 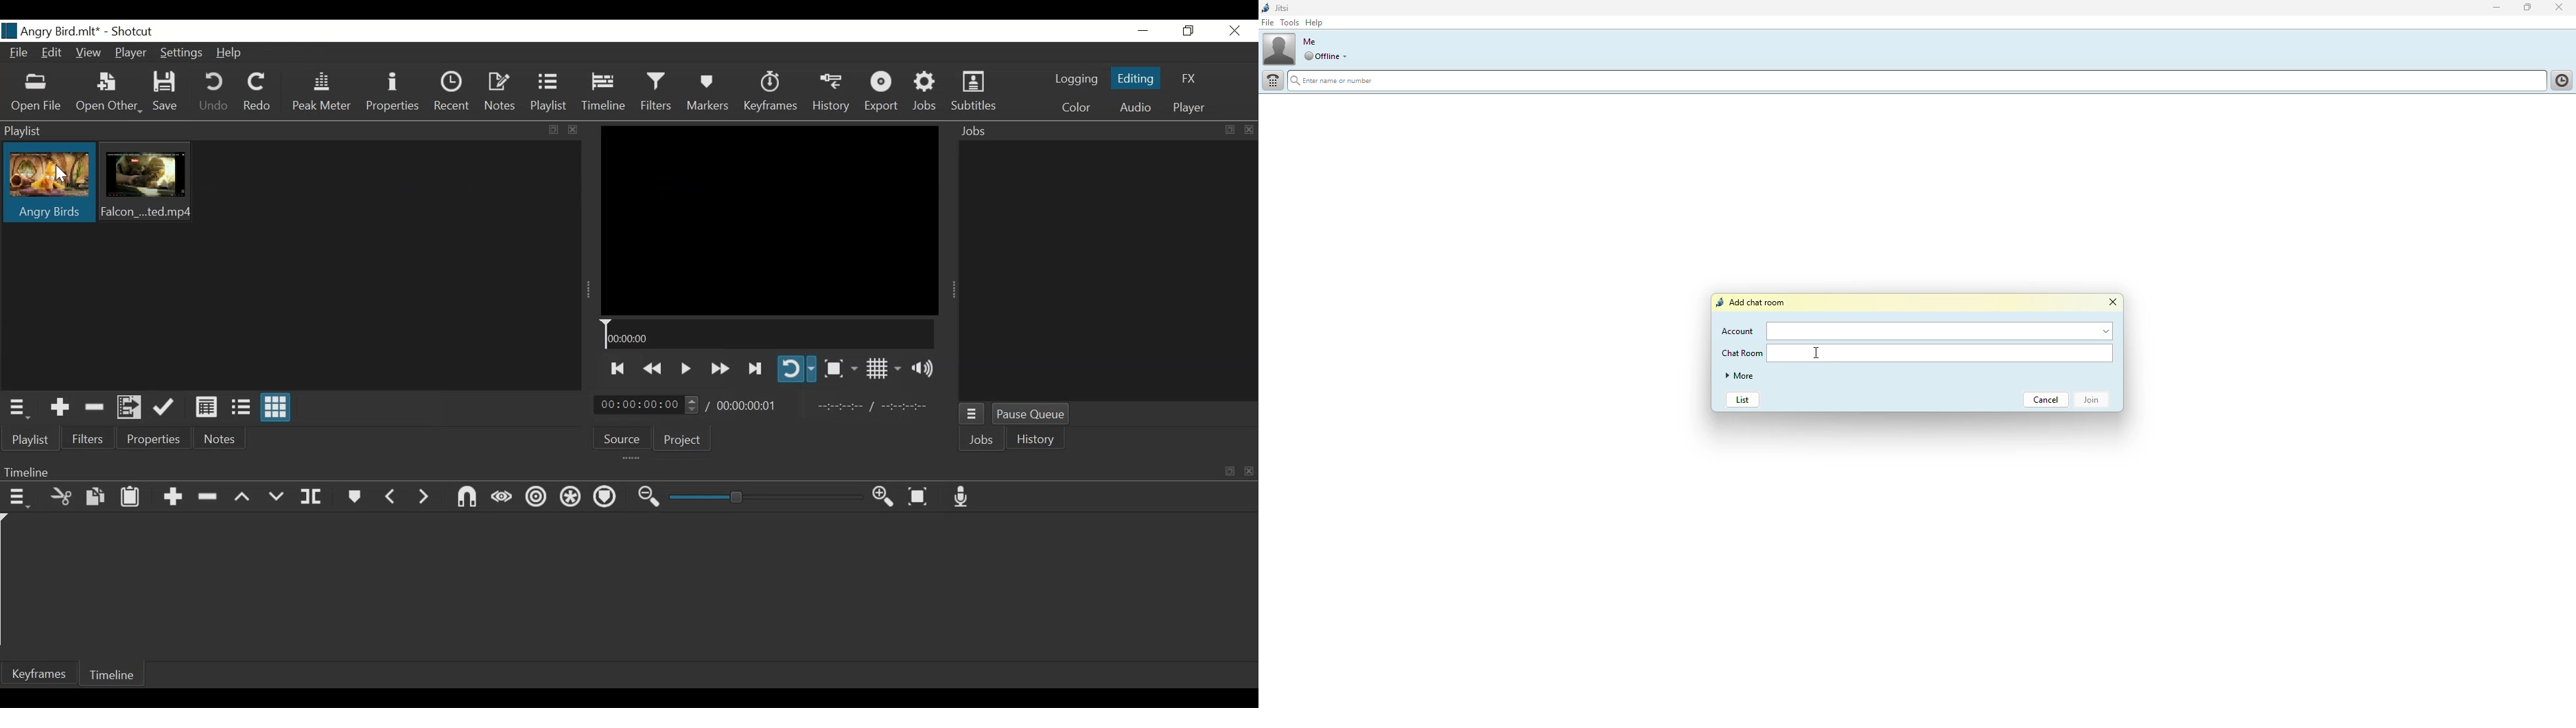 I want to click on Next Marker, so click(x=424, y=496).